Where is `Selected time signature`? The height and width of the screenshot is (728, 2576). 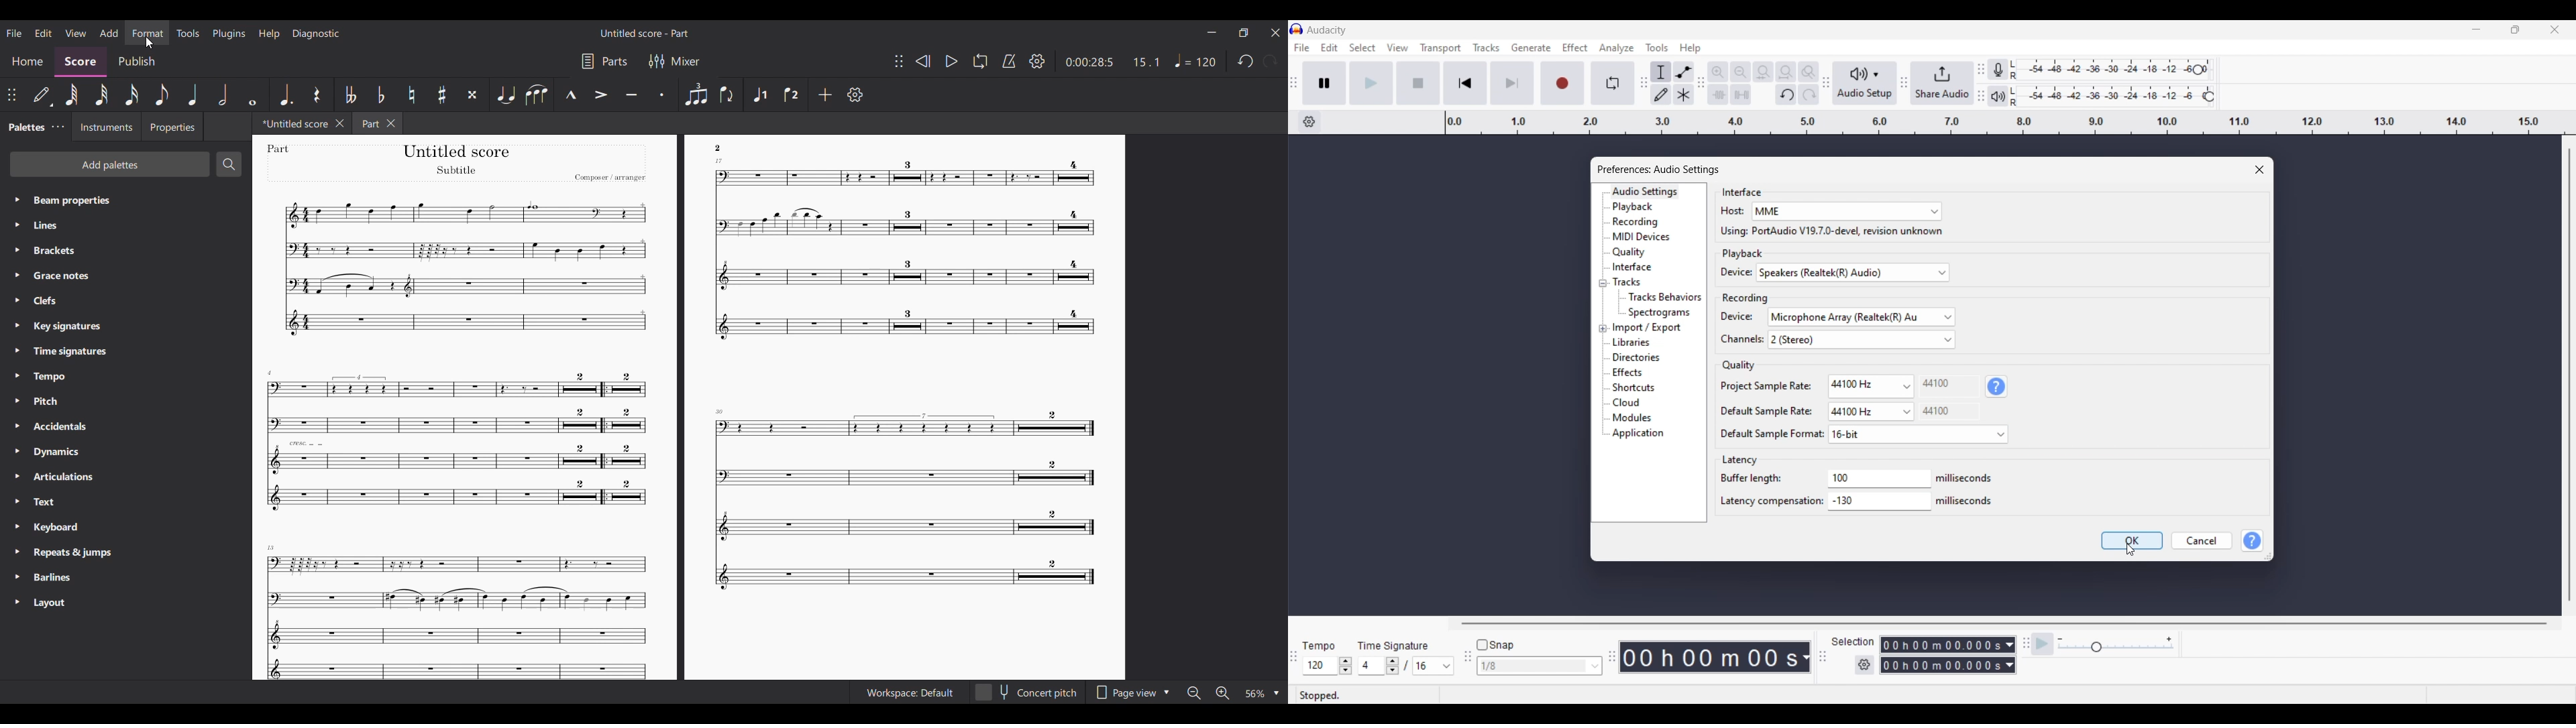
Selected time signature is located at coordinates (1426, 666).